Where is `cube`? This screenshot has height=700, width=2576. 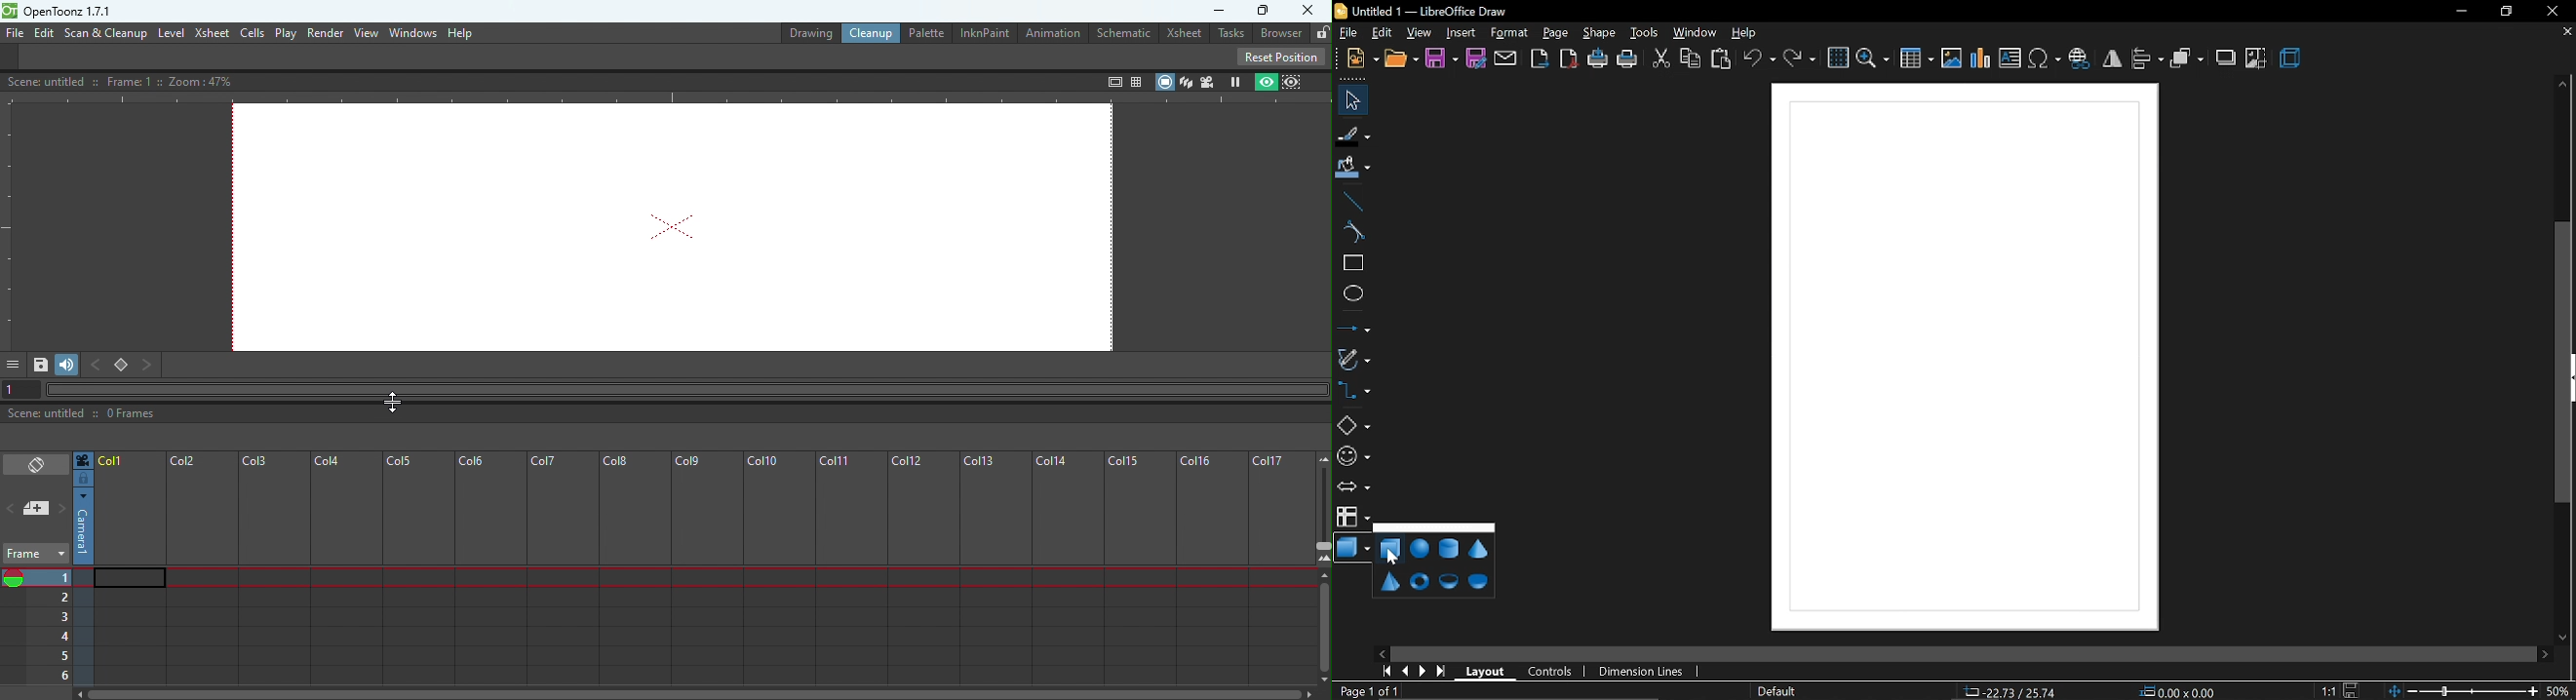 cube is located at coordinates (1393, 551).